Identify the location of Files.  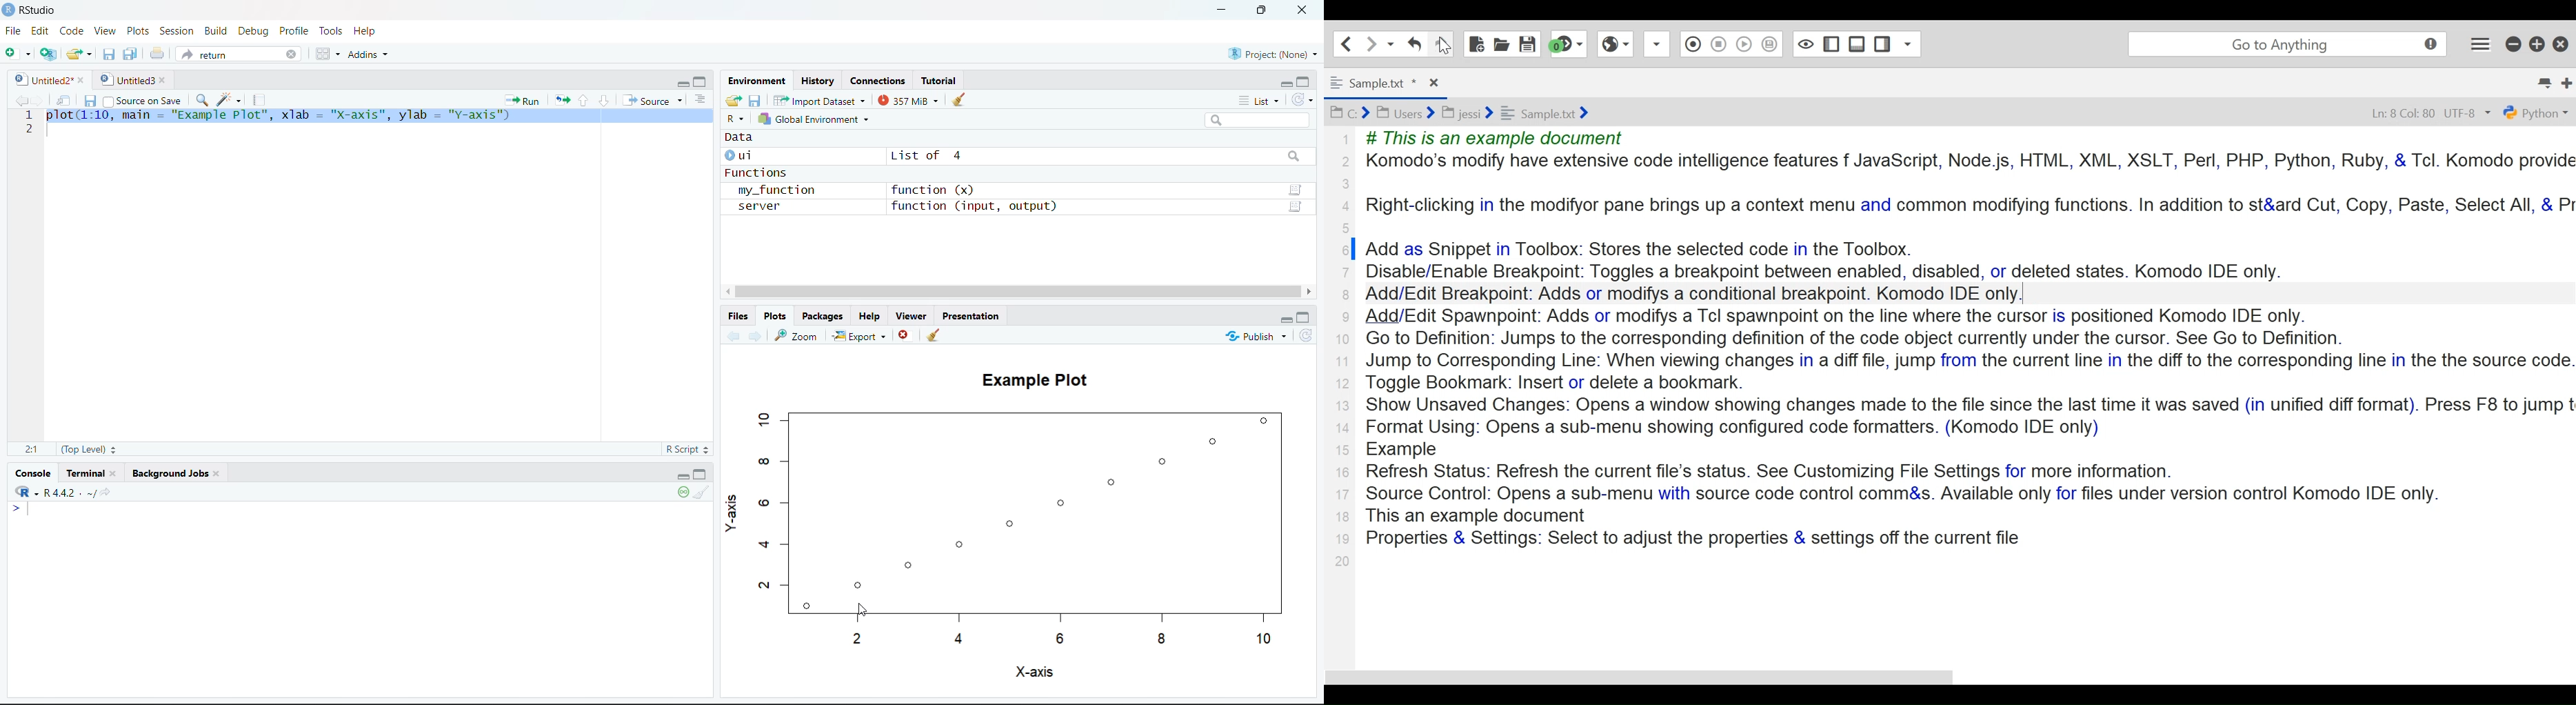
(739, 316).